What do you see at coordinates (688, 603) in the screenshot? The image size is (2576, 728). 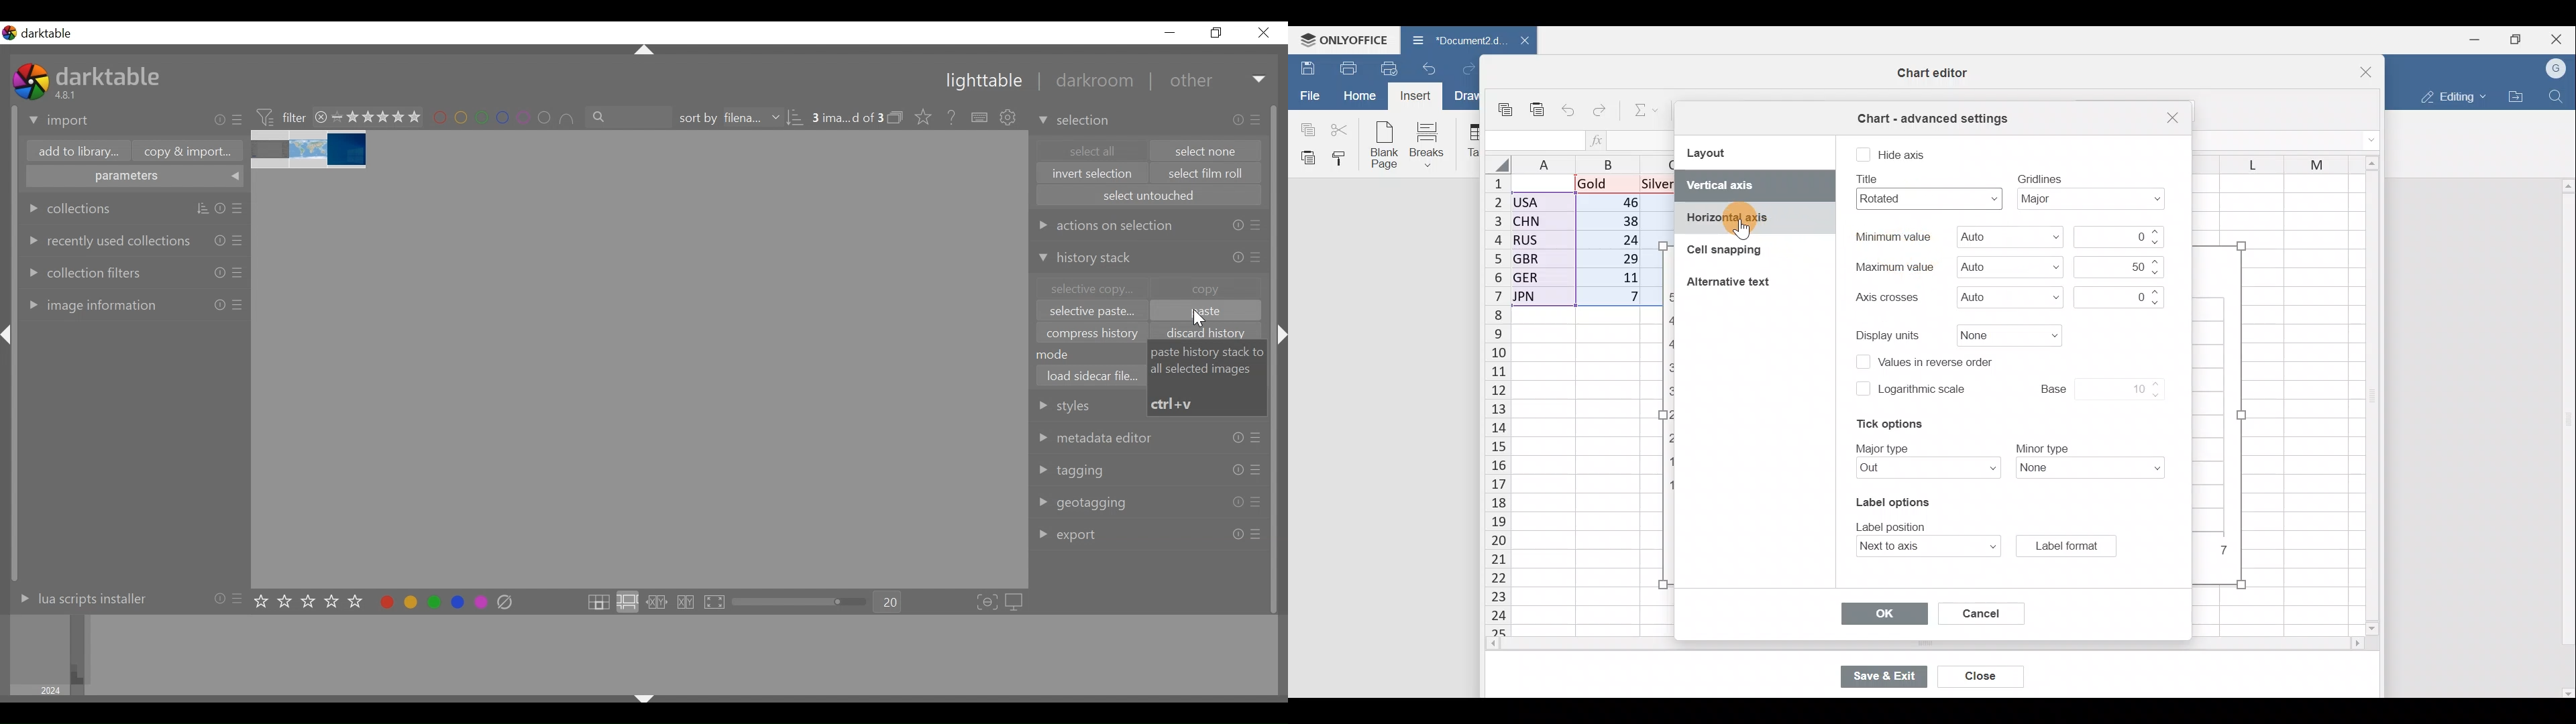 I see `click to enter culling layout dynamic mode` at bounding box center [688, 603].